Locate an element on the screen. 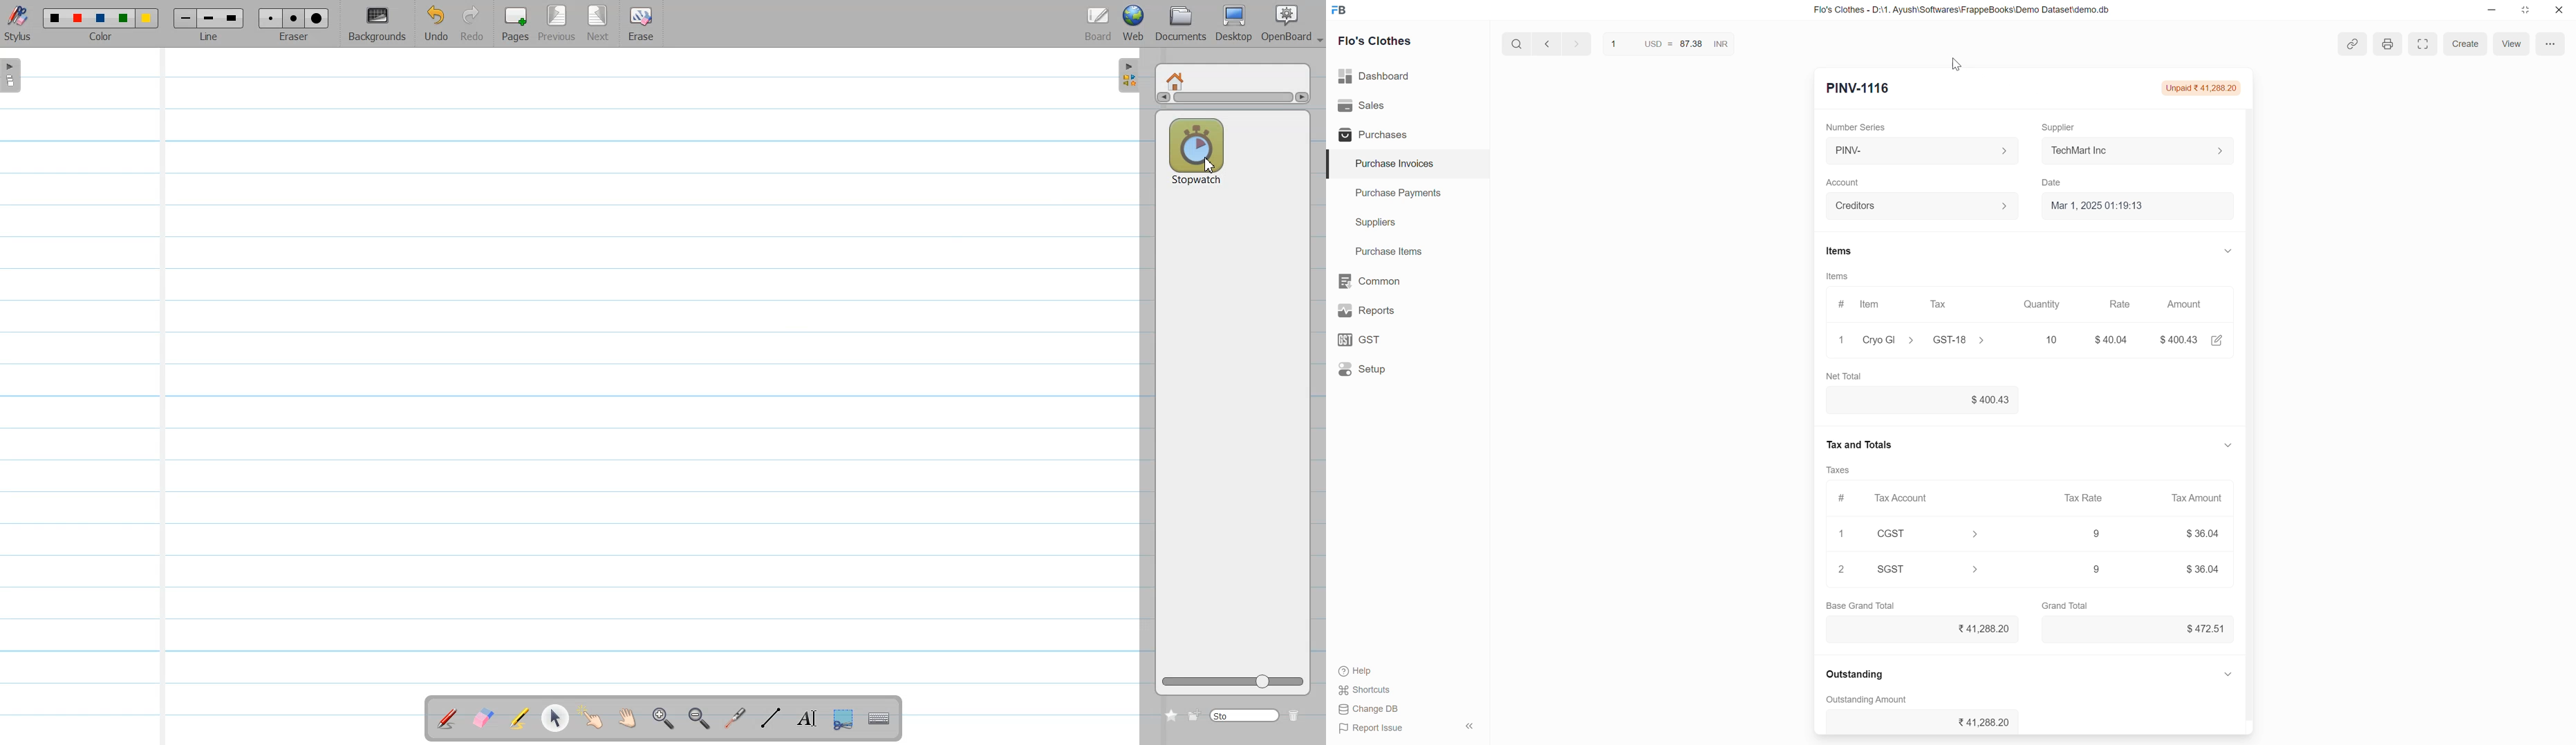 This screenshot has width=2576, height=756. expand is located at coordinates (2227, 447).